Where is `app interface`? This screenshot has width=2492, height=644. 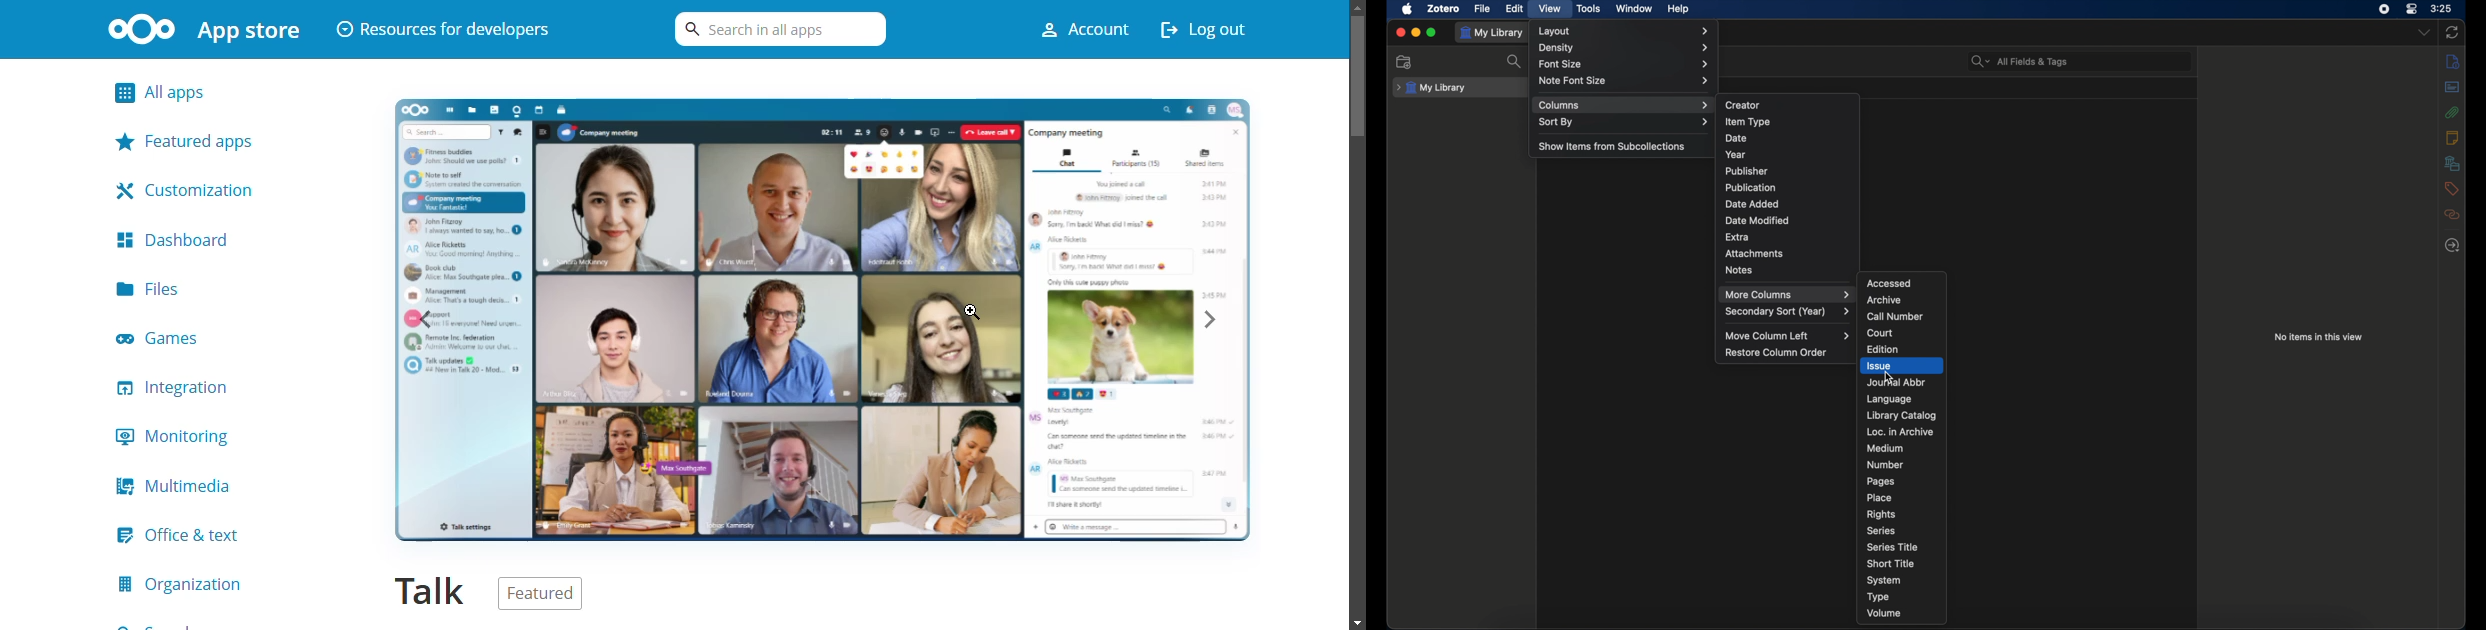
app interface is located at coordinates (822, 320).